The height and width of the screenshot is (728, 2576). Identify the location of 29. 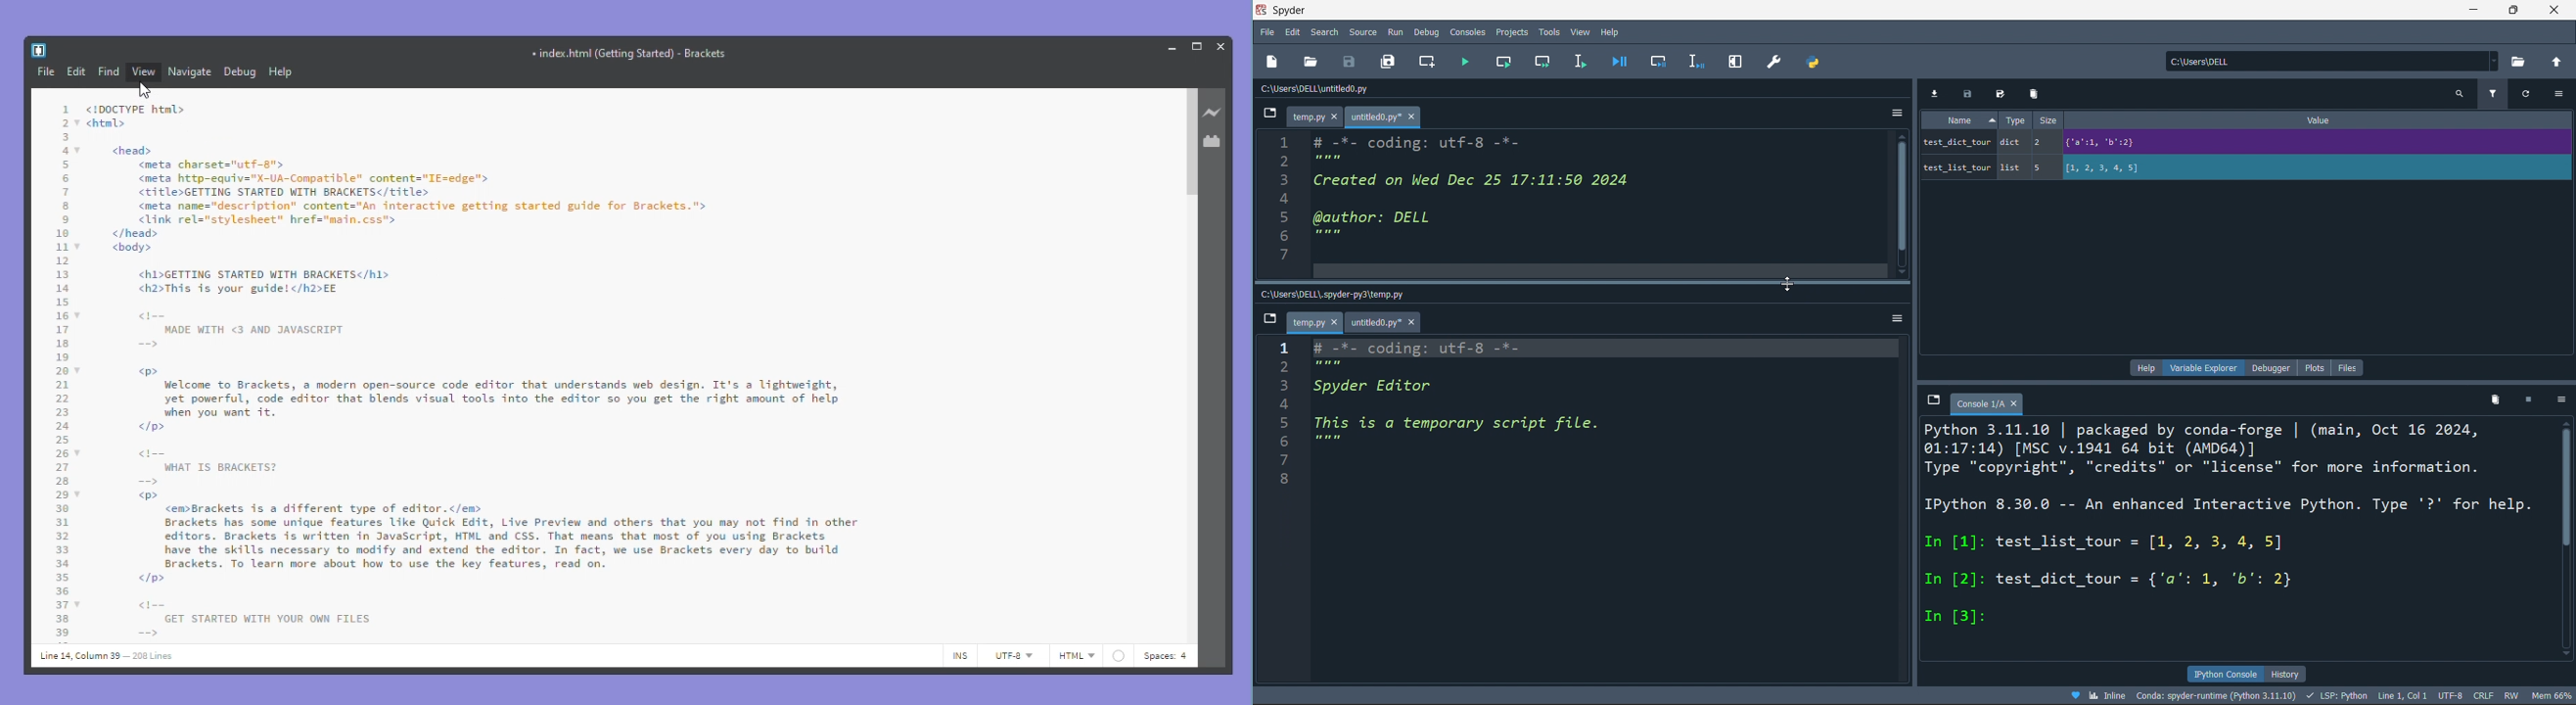
(62, 494).